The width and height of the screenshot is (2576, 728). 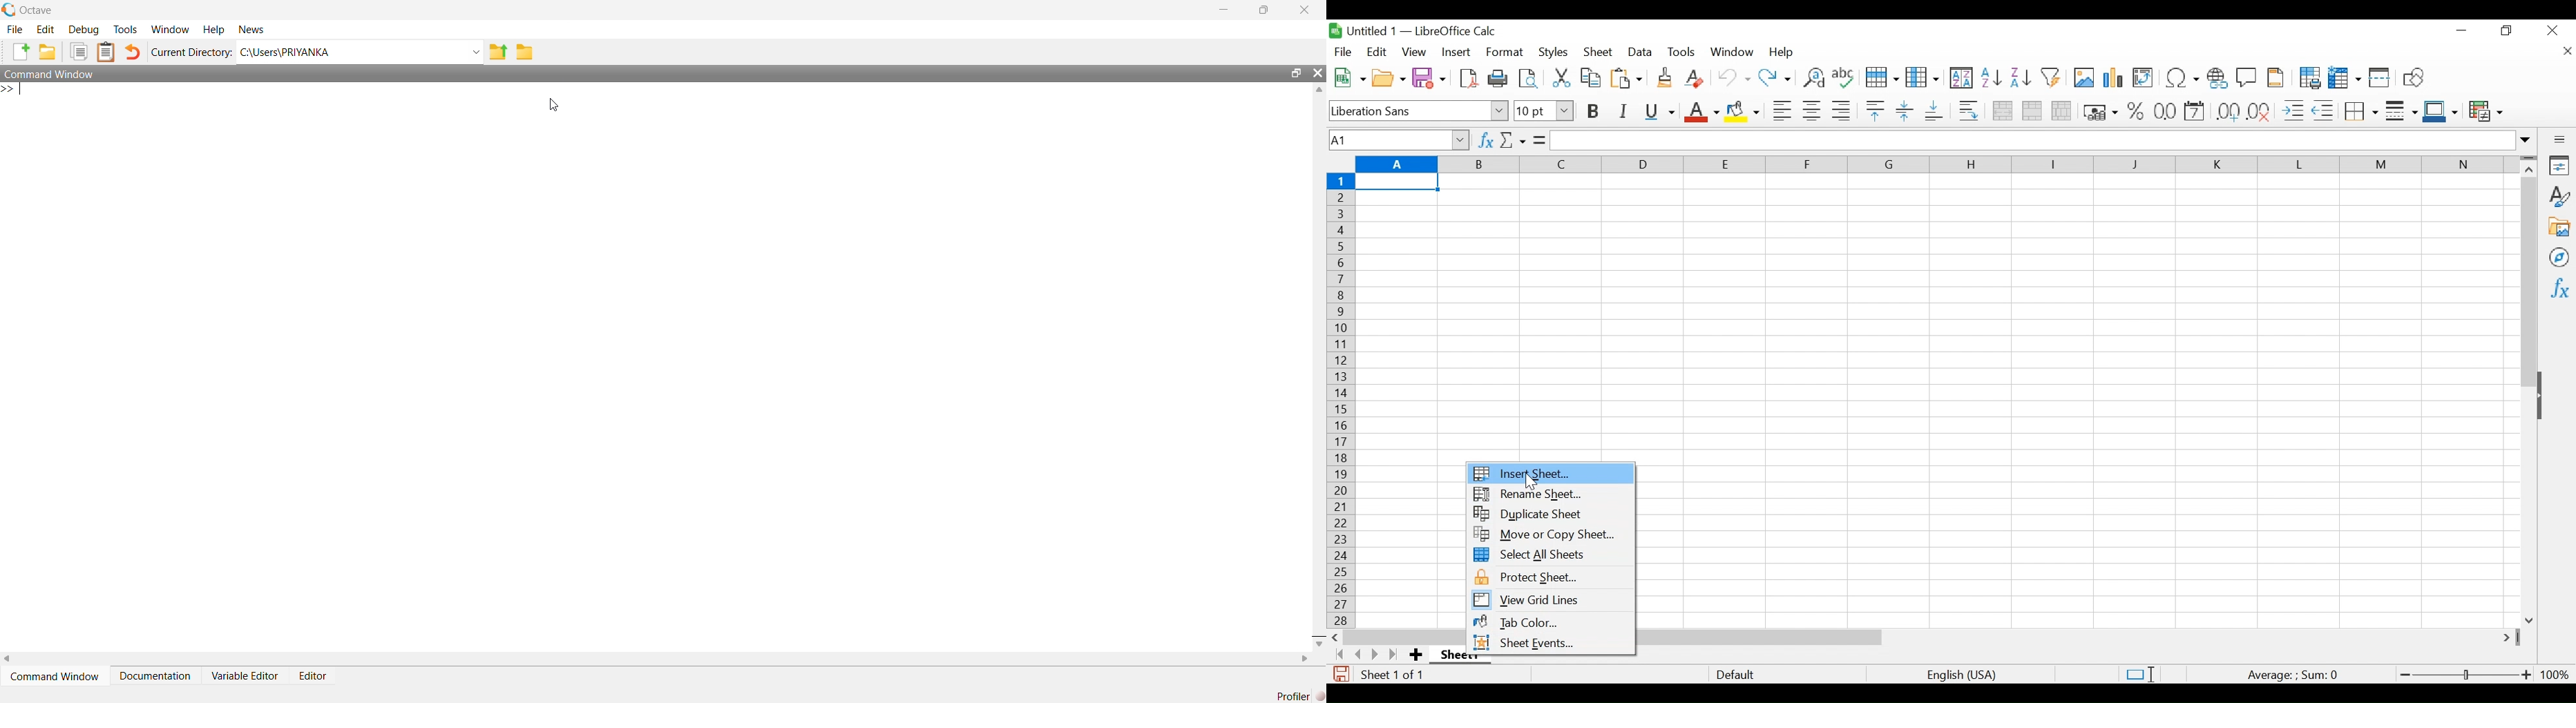 What do you see at coordinates (2461, 30) in the screenshot?
I see `minimize` at bounding box center [2461, 30].